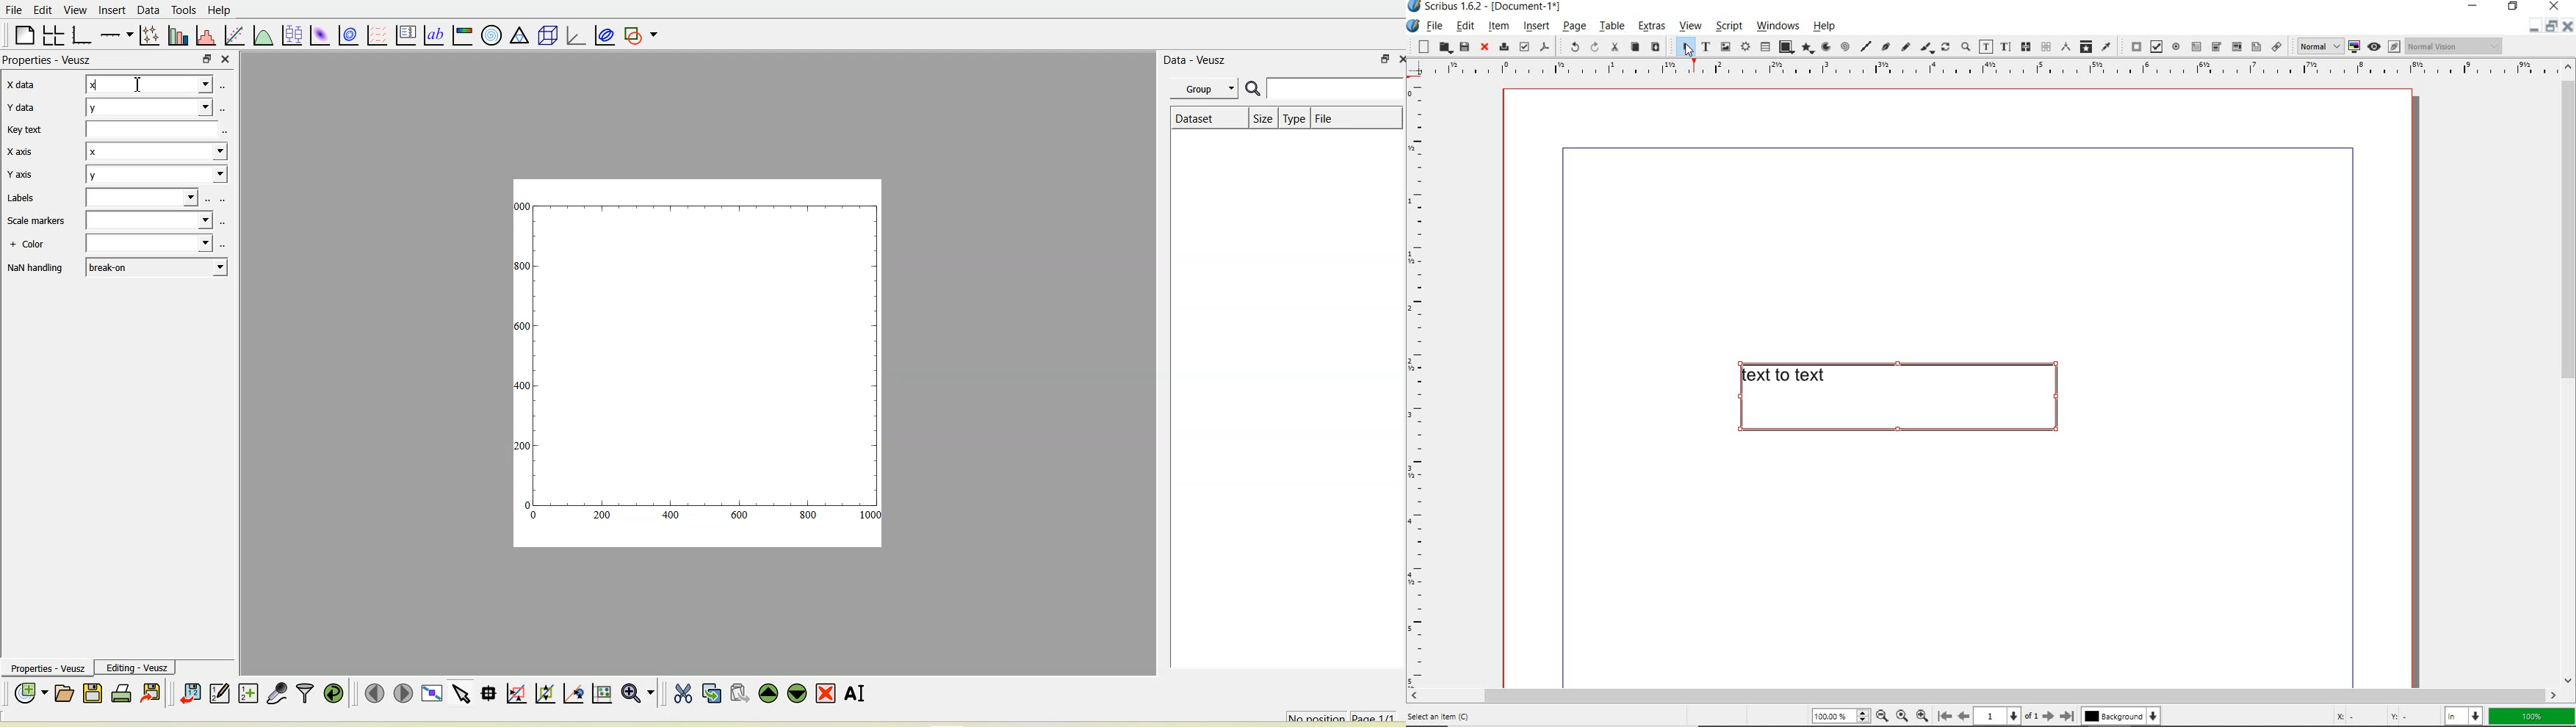  I want to click on Click to recenter graph axes, so click(573, 693).